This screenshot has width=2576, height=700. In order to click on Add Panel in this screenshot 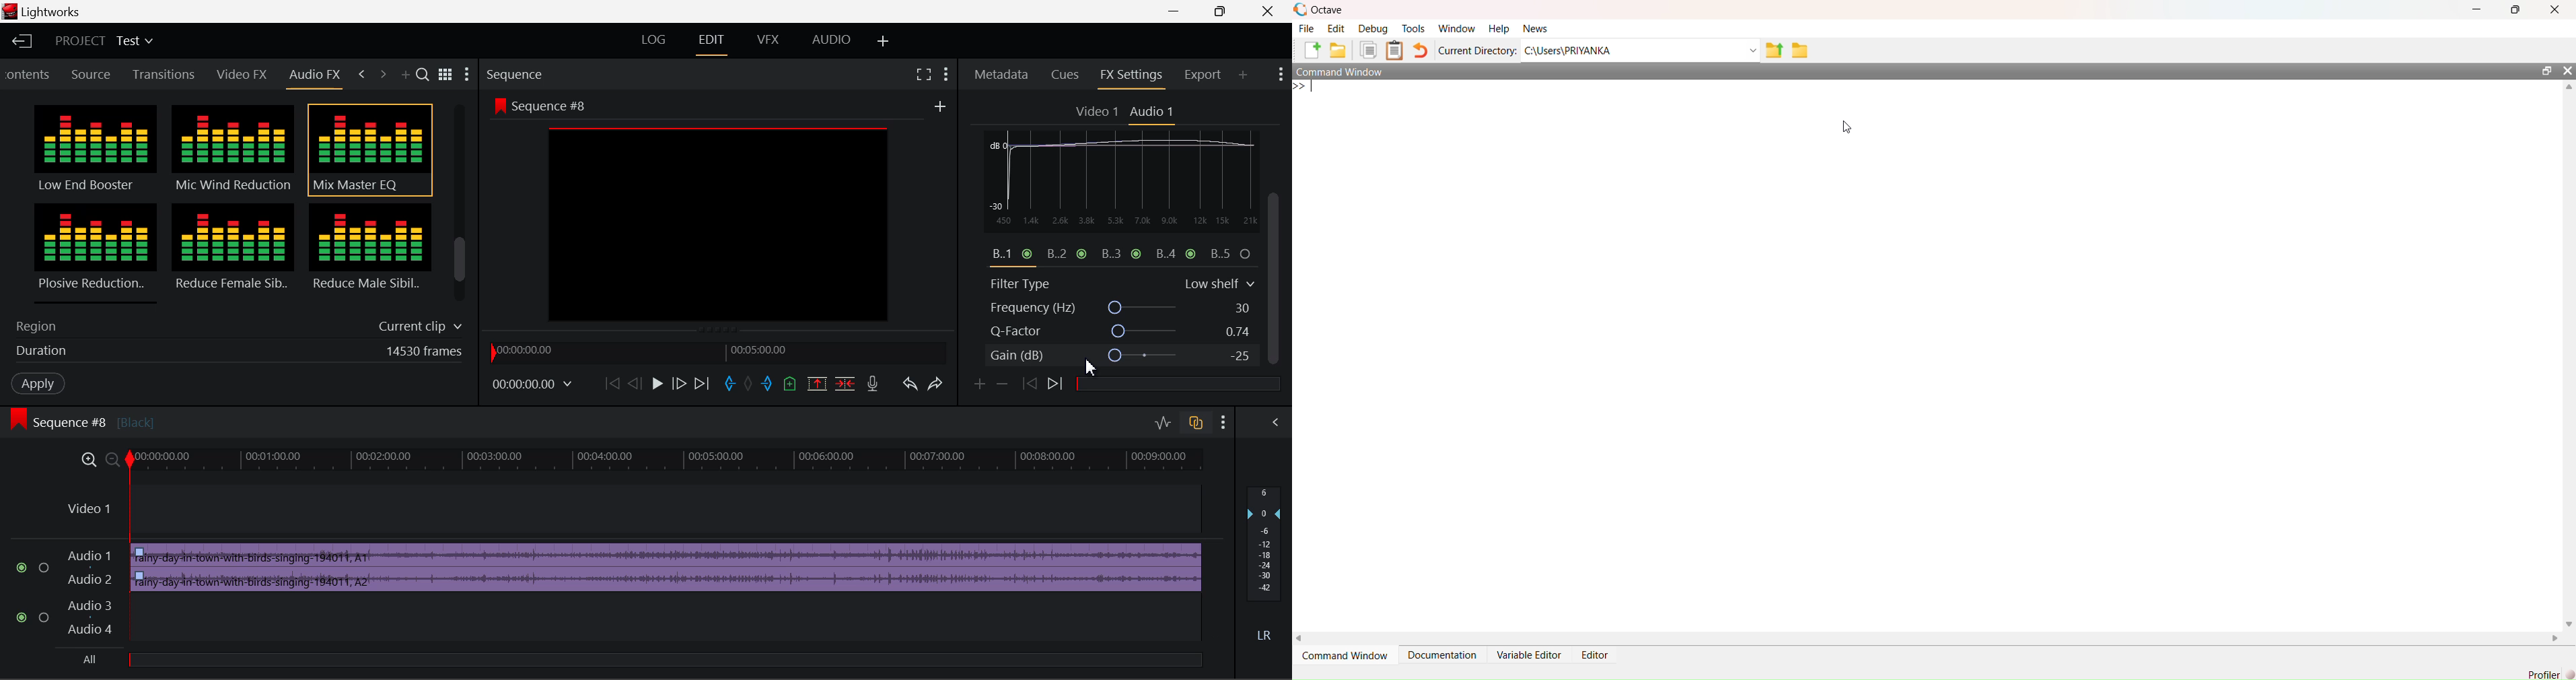, I will do `click(1243, 76)`.